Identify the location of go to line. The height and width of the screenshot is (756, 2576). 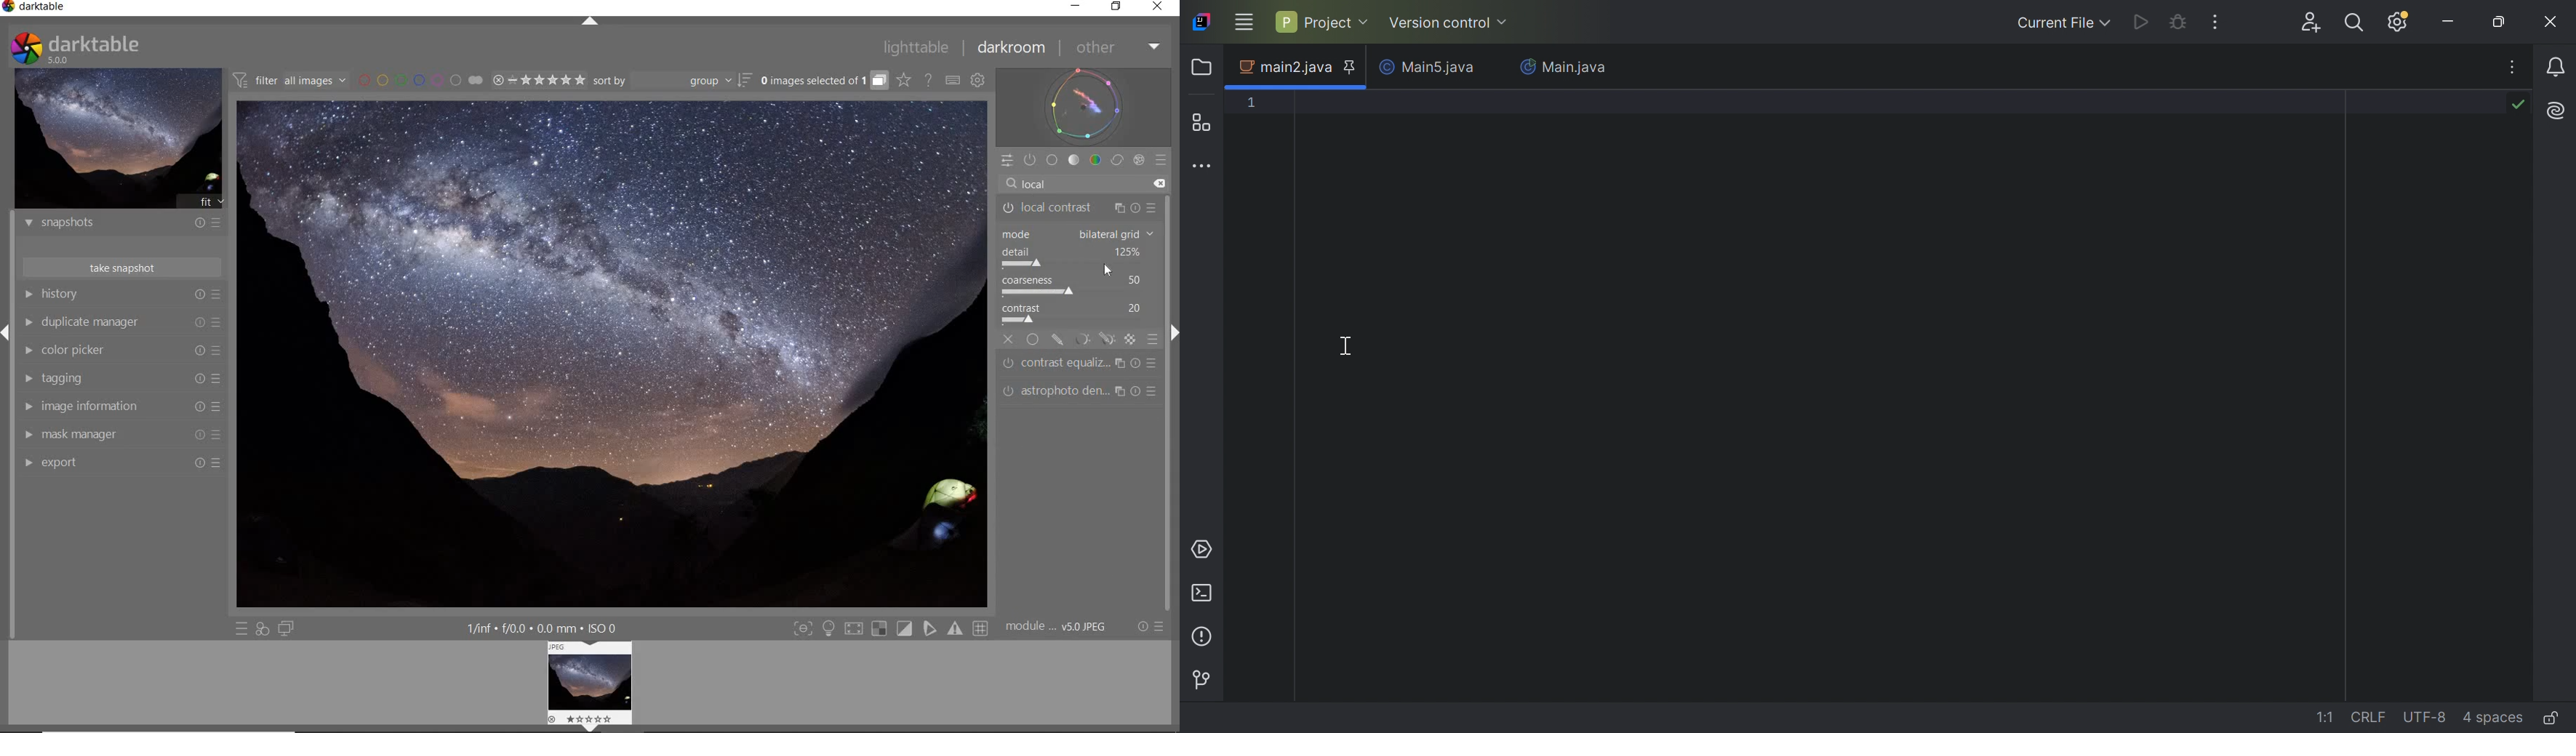
(2327, 717).